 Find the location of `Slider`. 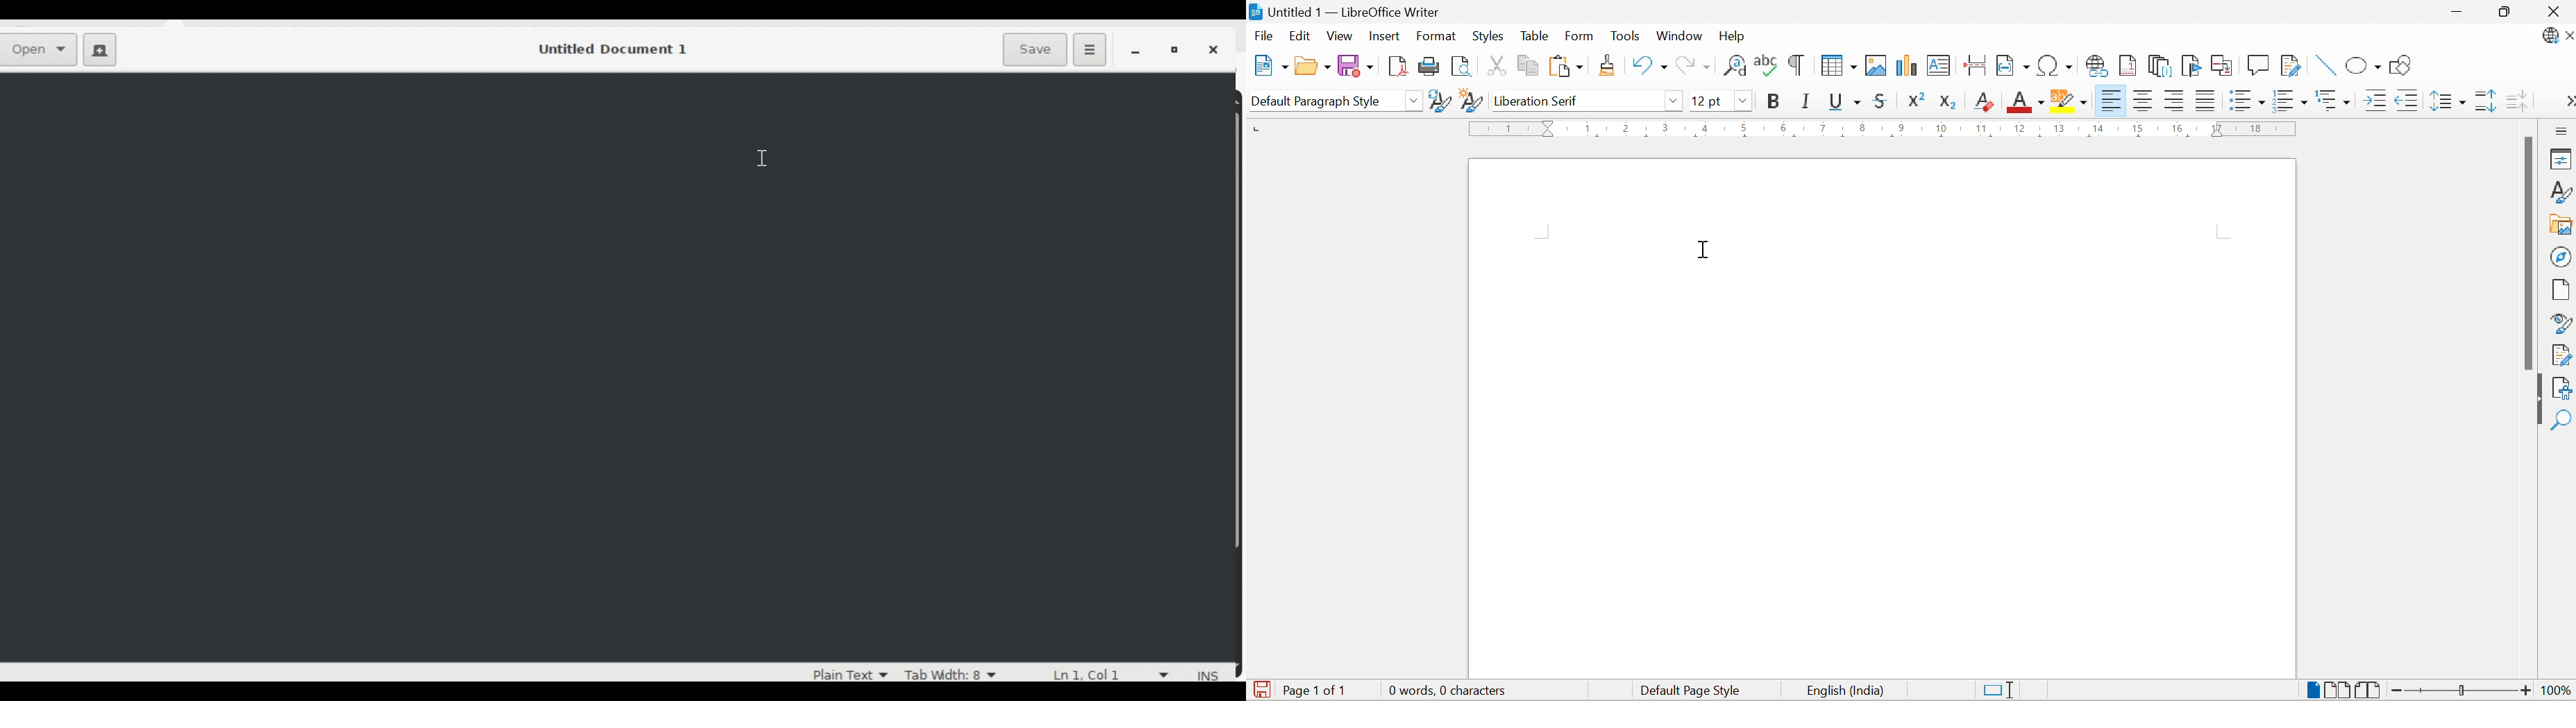

Slider is located at coordinates (2459, 688).